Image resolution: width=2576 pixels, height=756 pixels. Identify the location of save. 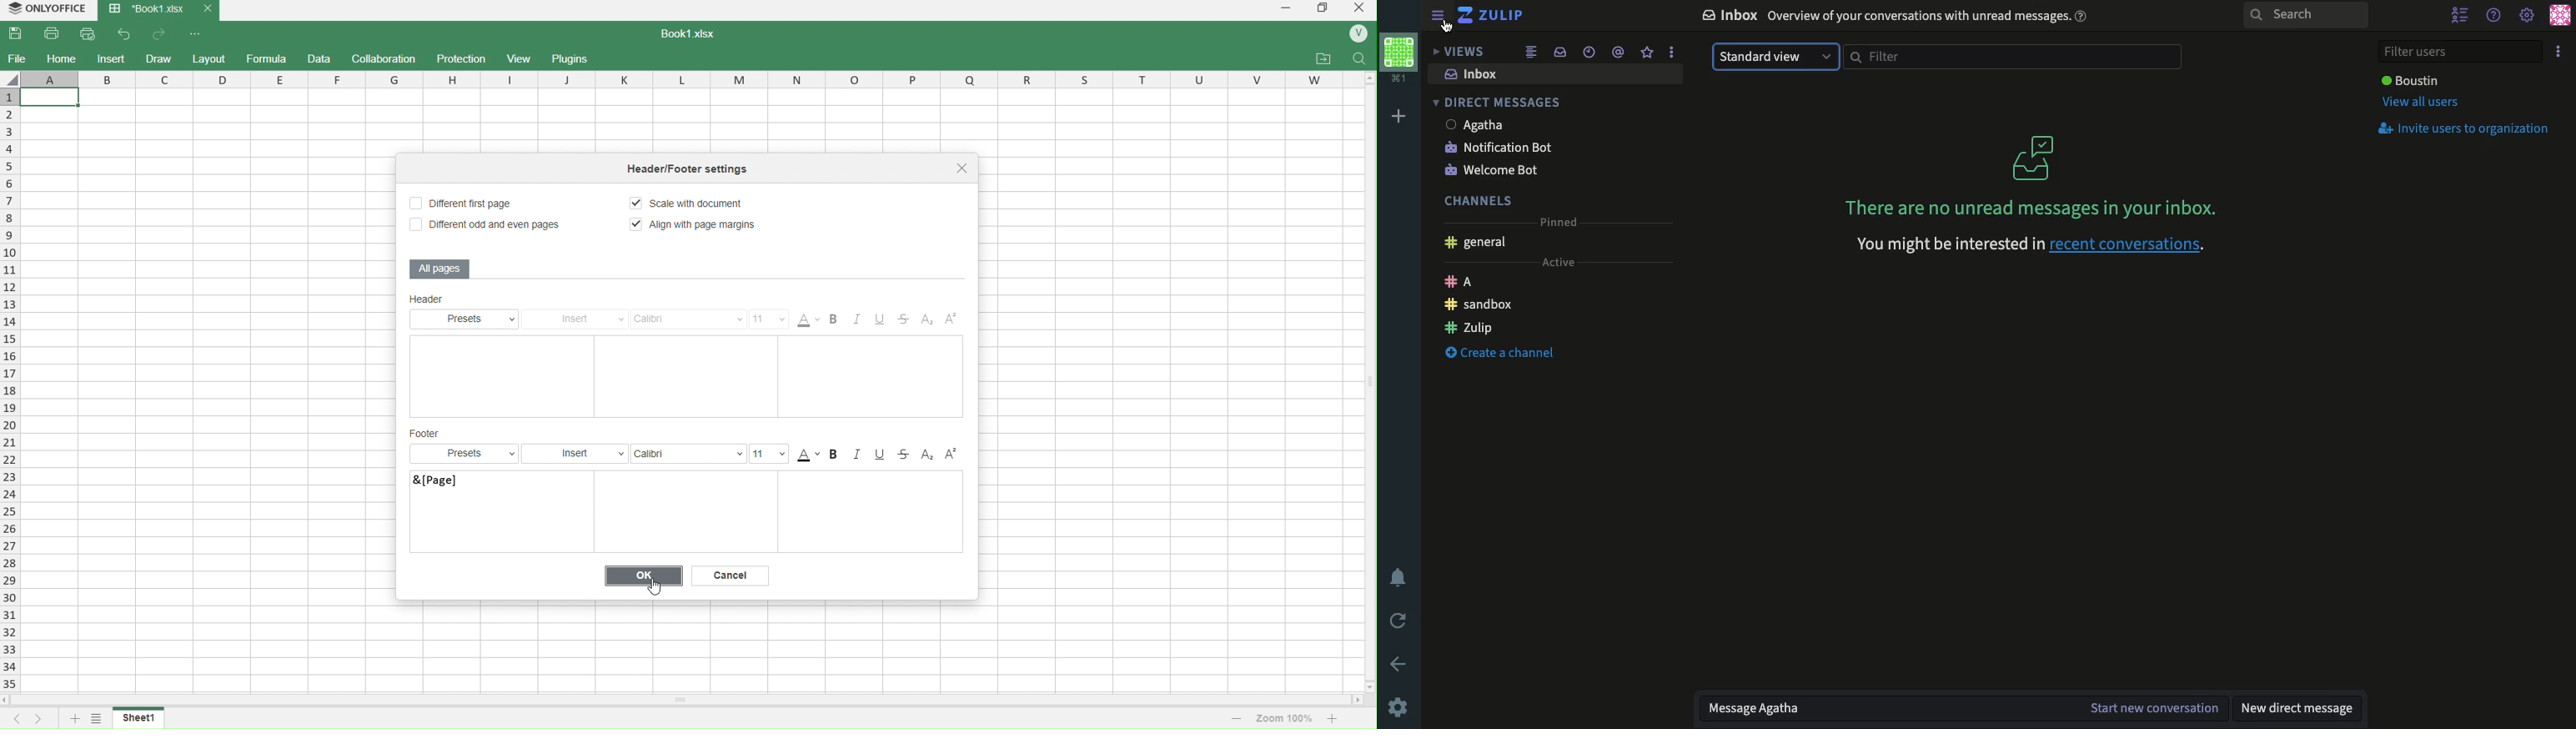
(19, 34).